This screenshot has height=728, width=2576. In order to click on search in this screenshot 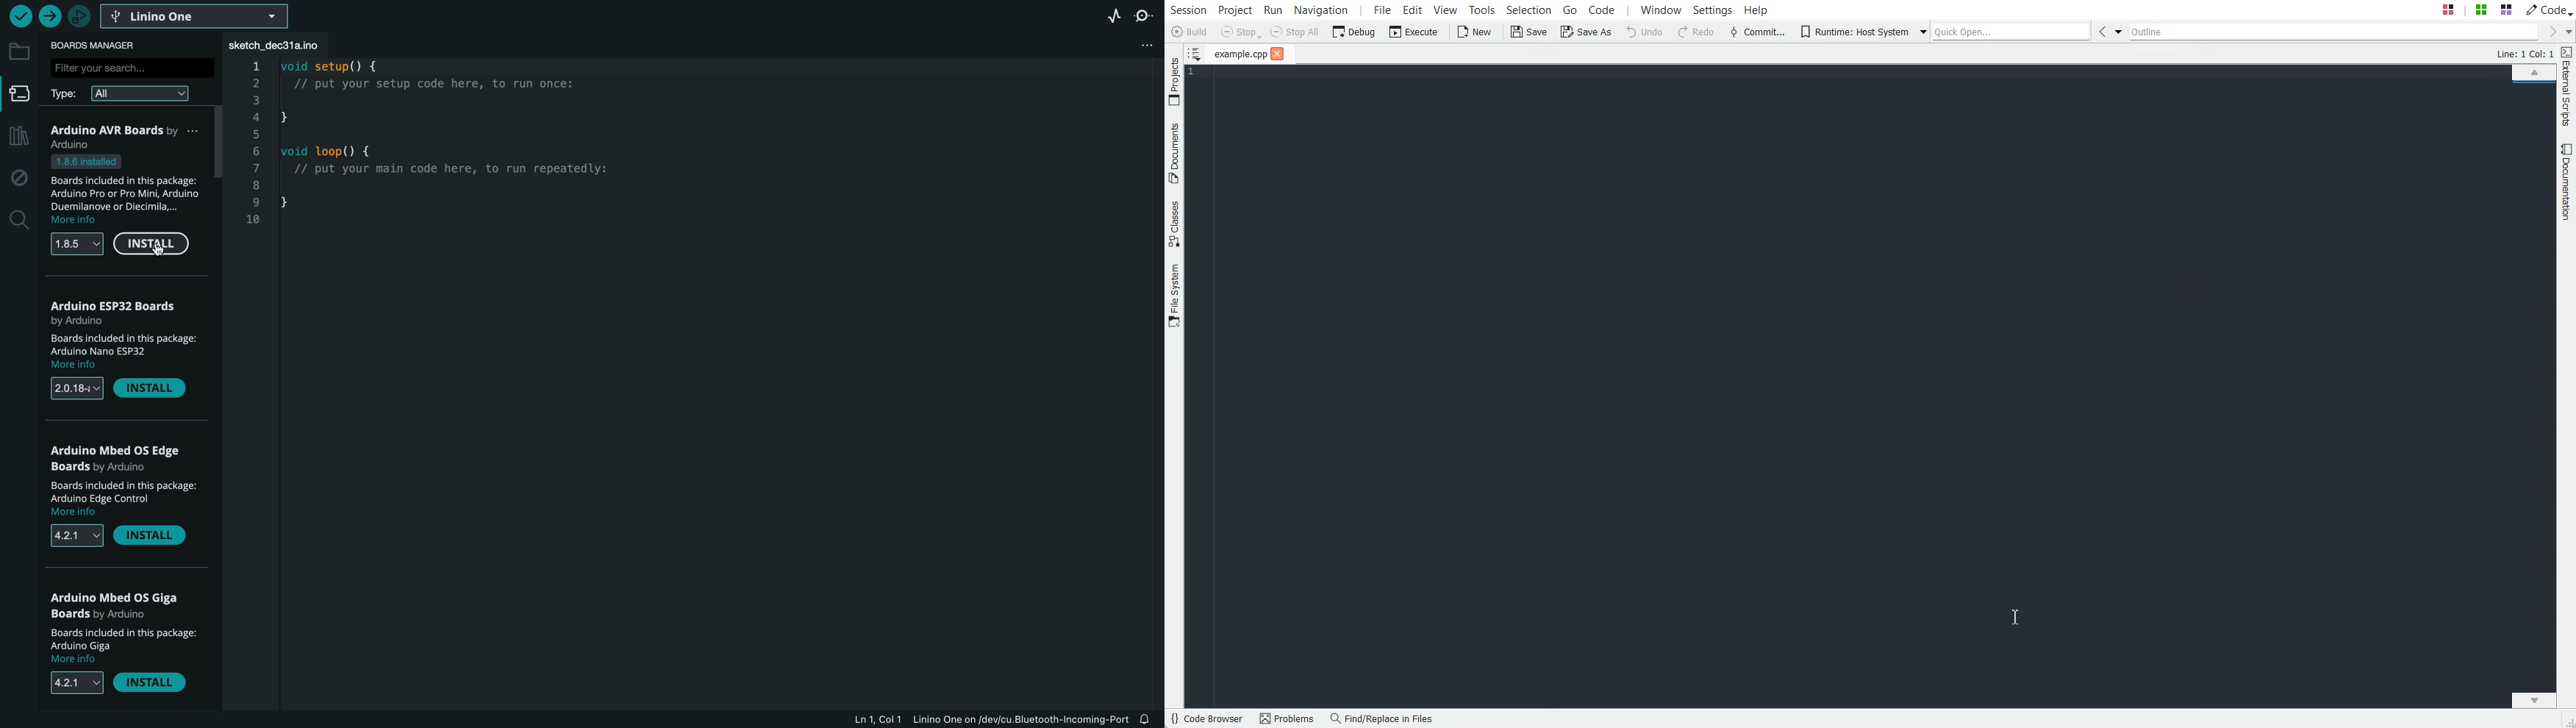, I will do `click(18, 220)`.